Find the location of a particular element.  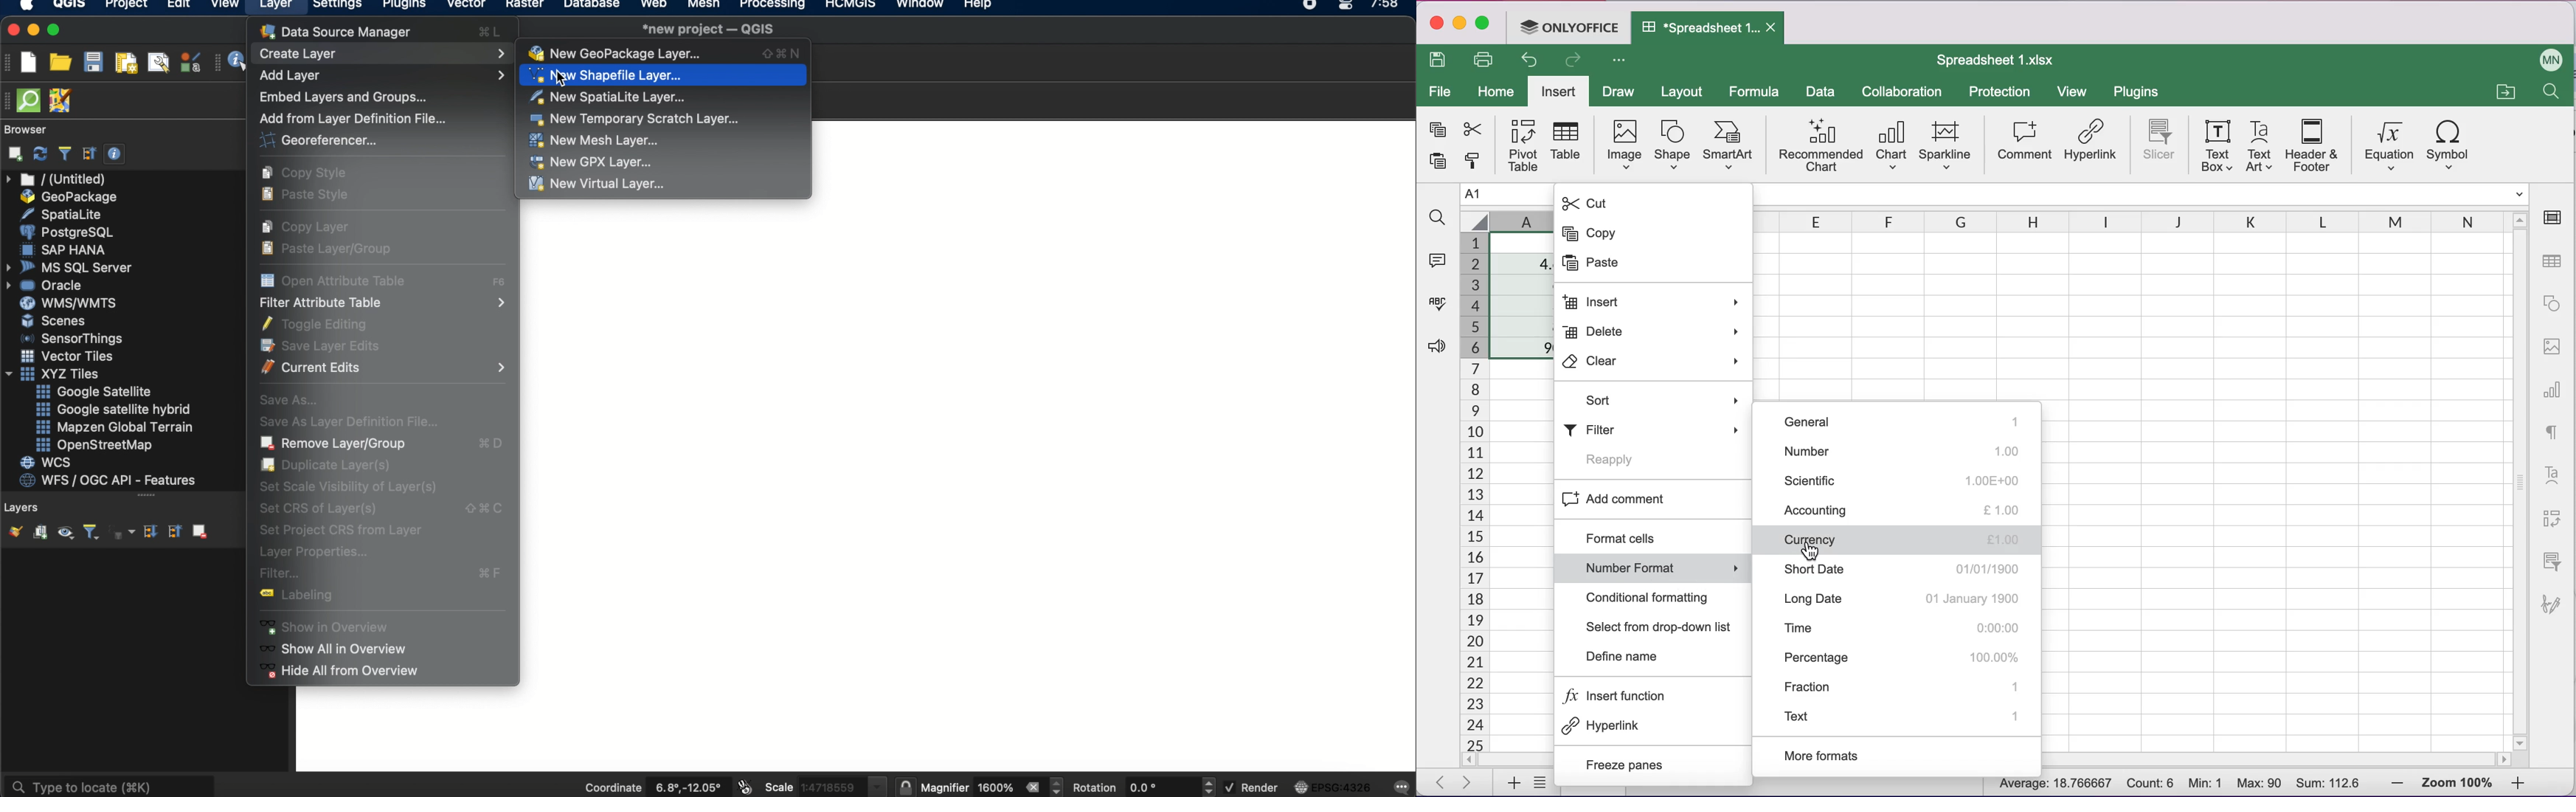

wcs is located at coordinates (48, 463).